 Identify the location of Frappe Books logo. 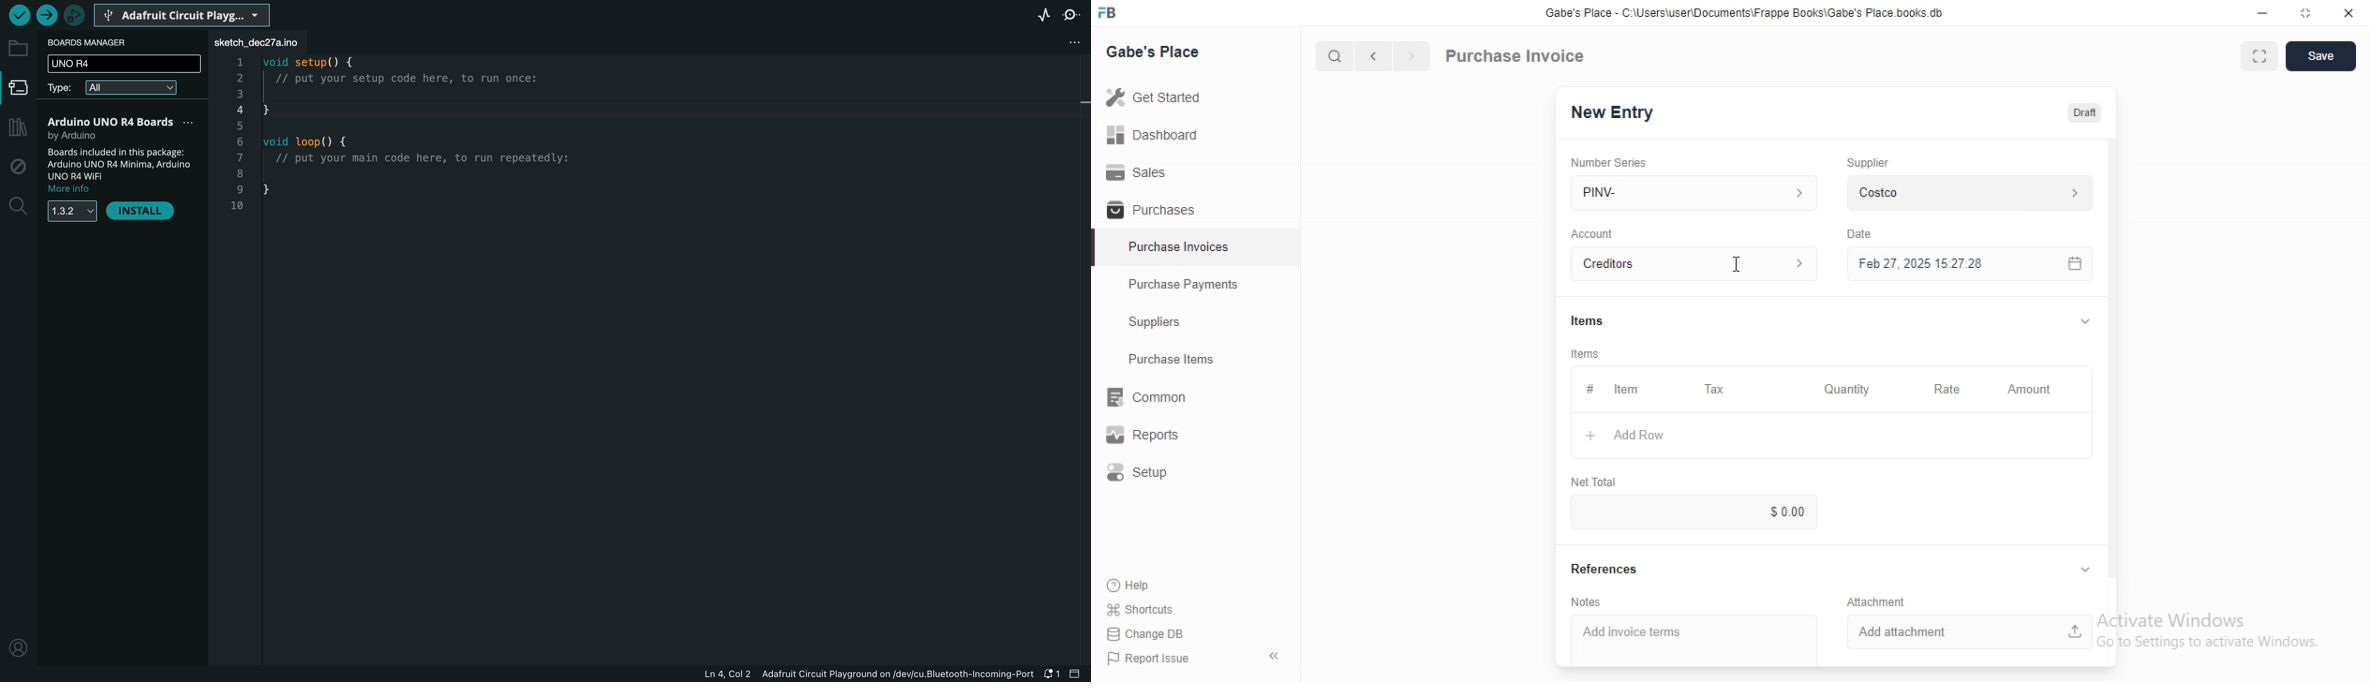
(1106, 12).